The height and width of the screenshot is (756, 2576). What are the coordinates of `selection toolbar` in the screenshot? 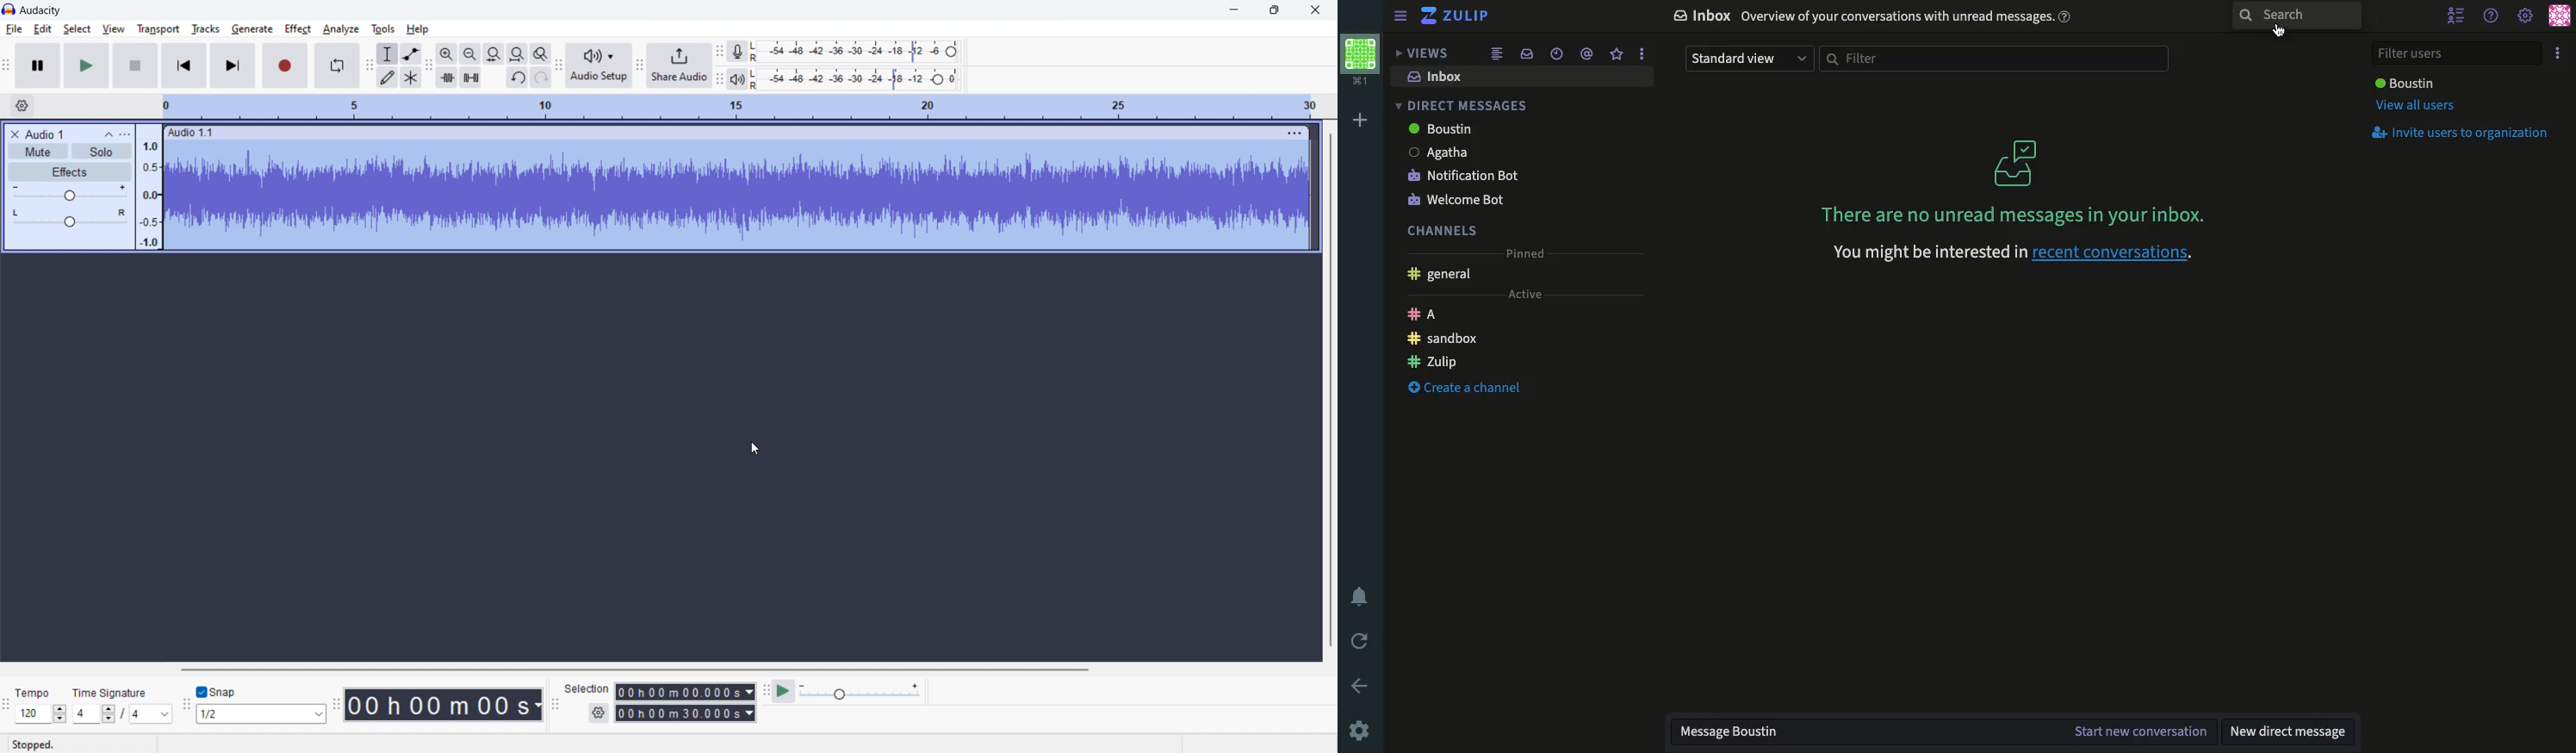 It's located at (555, 705).